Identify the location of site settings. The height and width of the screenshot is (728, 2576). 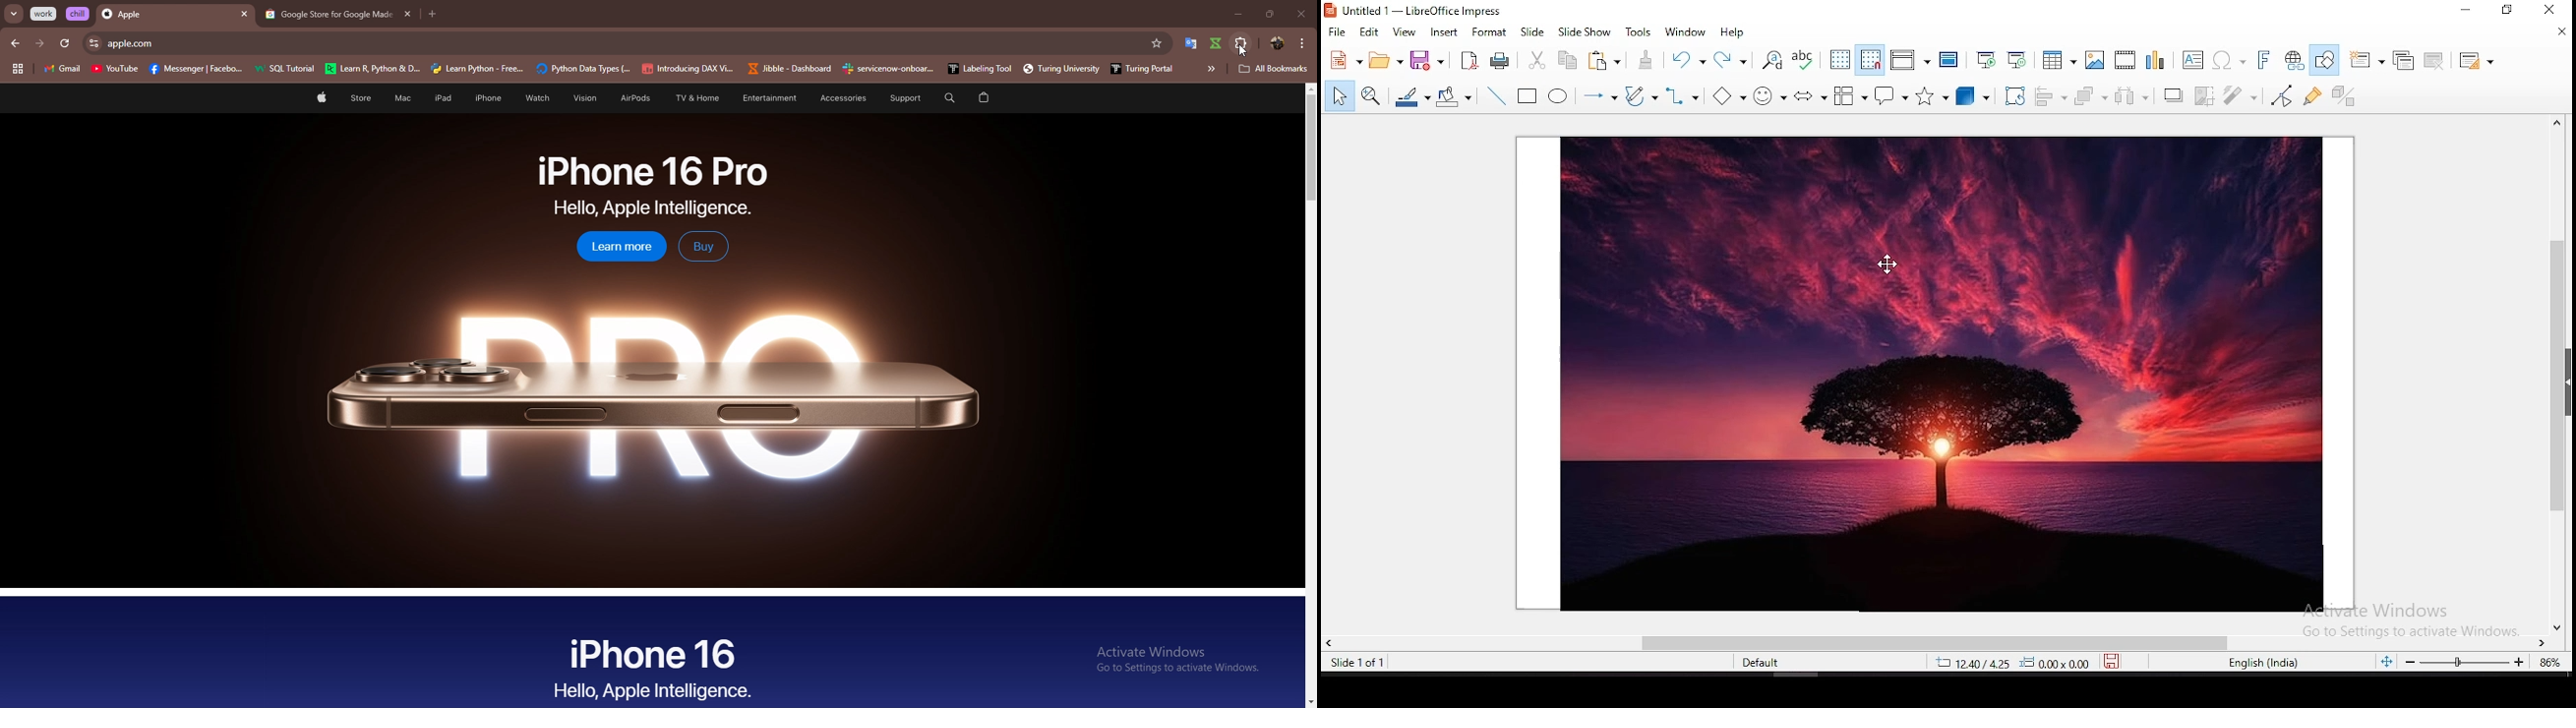
(93, 43).